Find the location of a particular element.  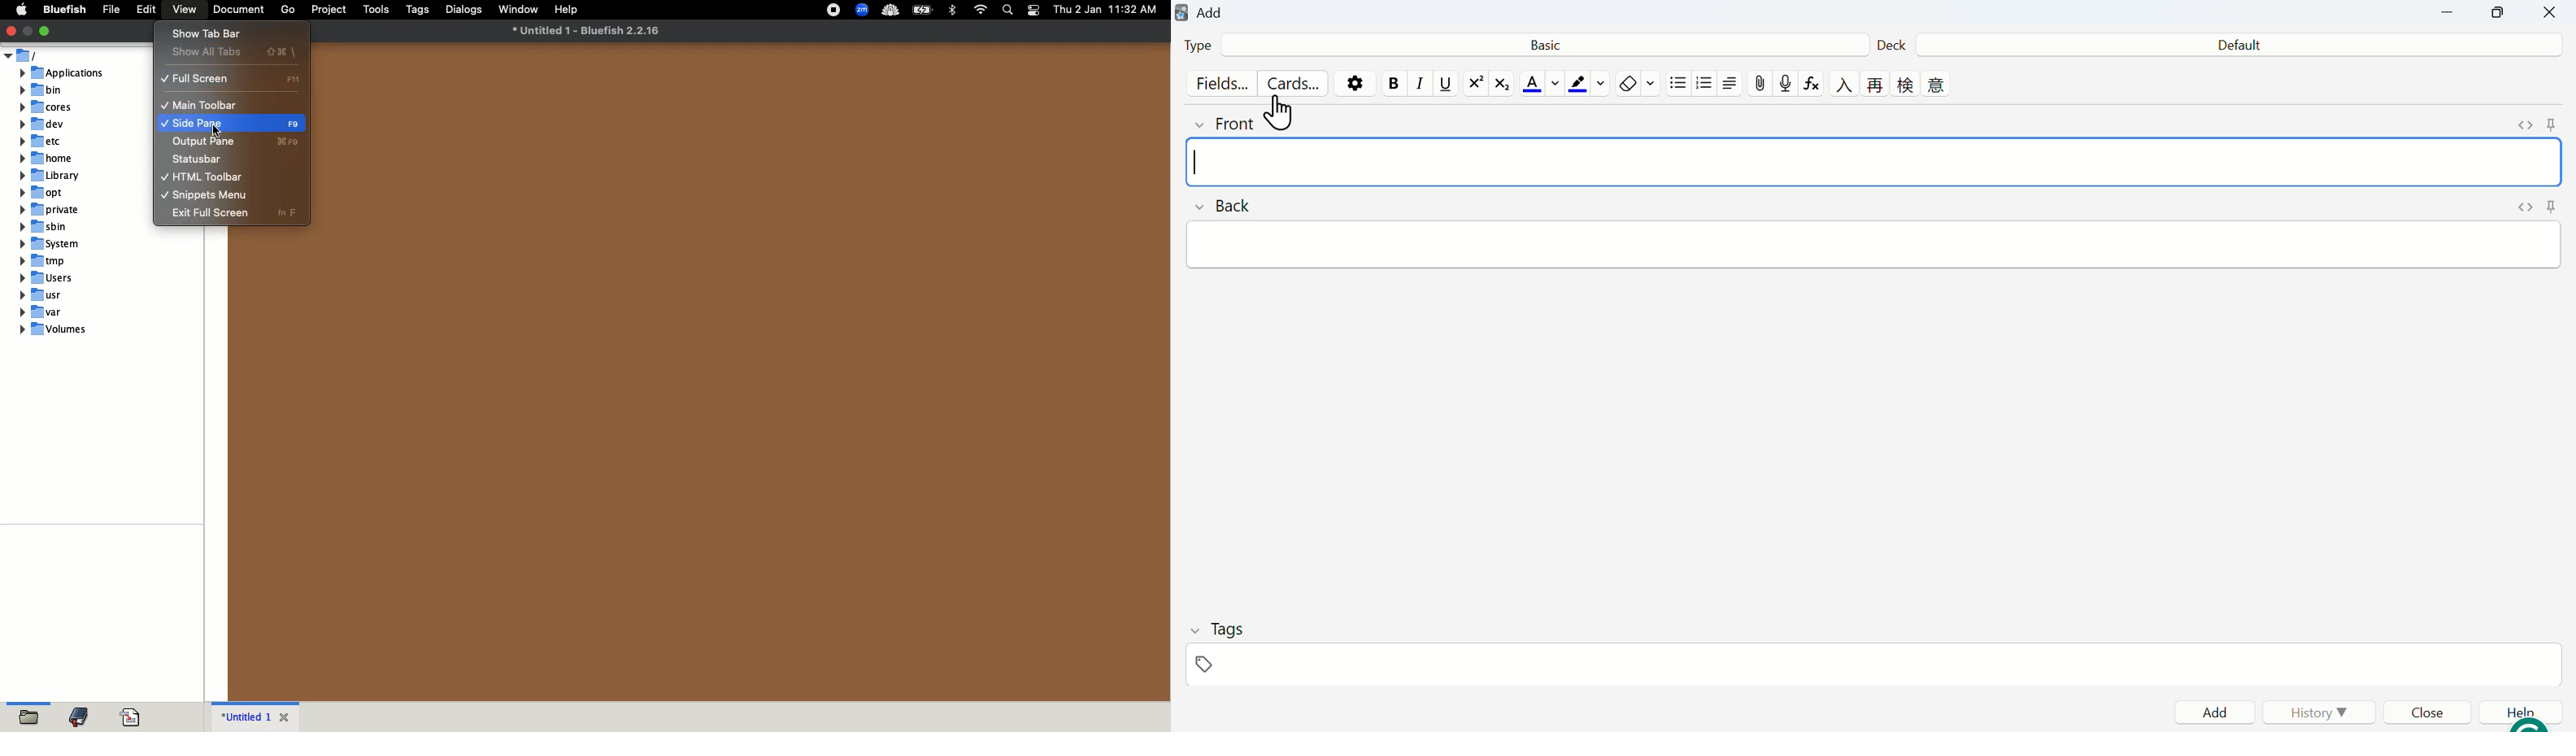

Cards is located at coordinates (1293, 83).